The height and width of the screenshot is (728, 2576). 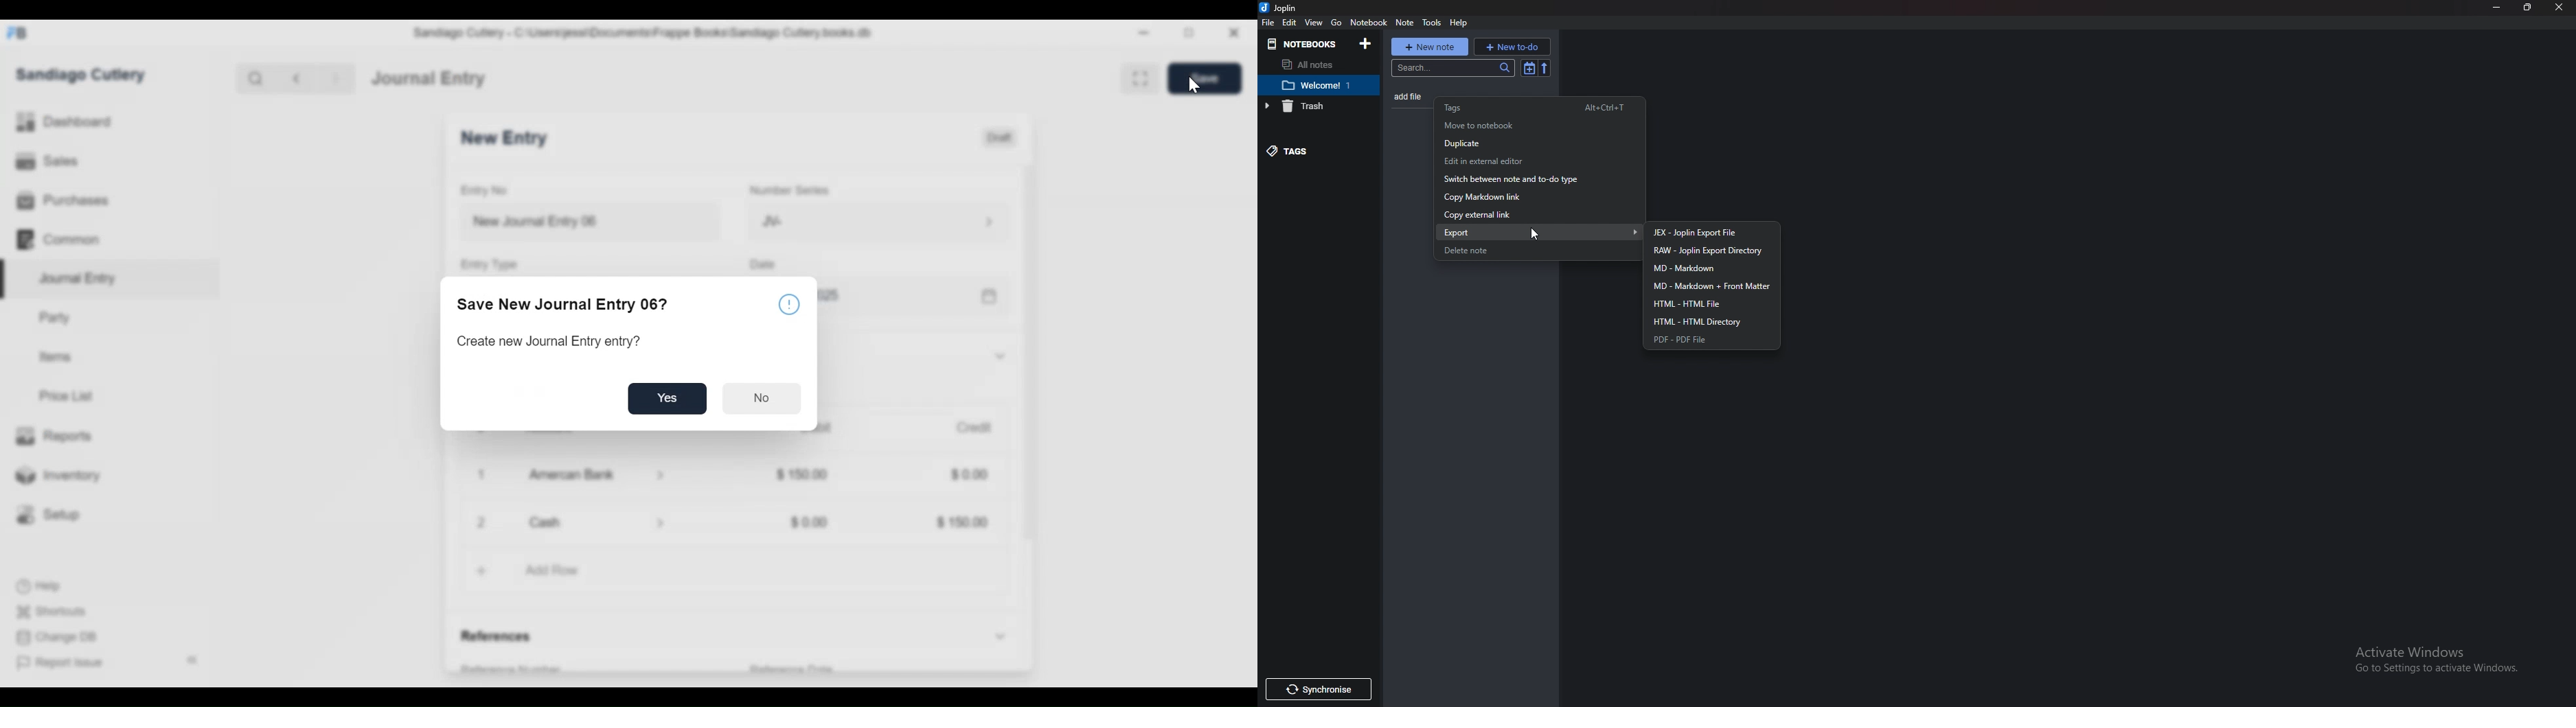 I want to click on Note, so click(x=1411, y=96).